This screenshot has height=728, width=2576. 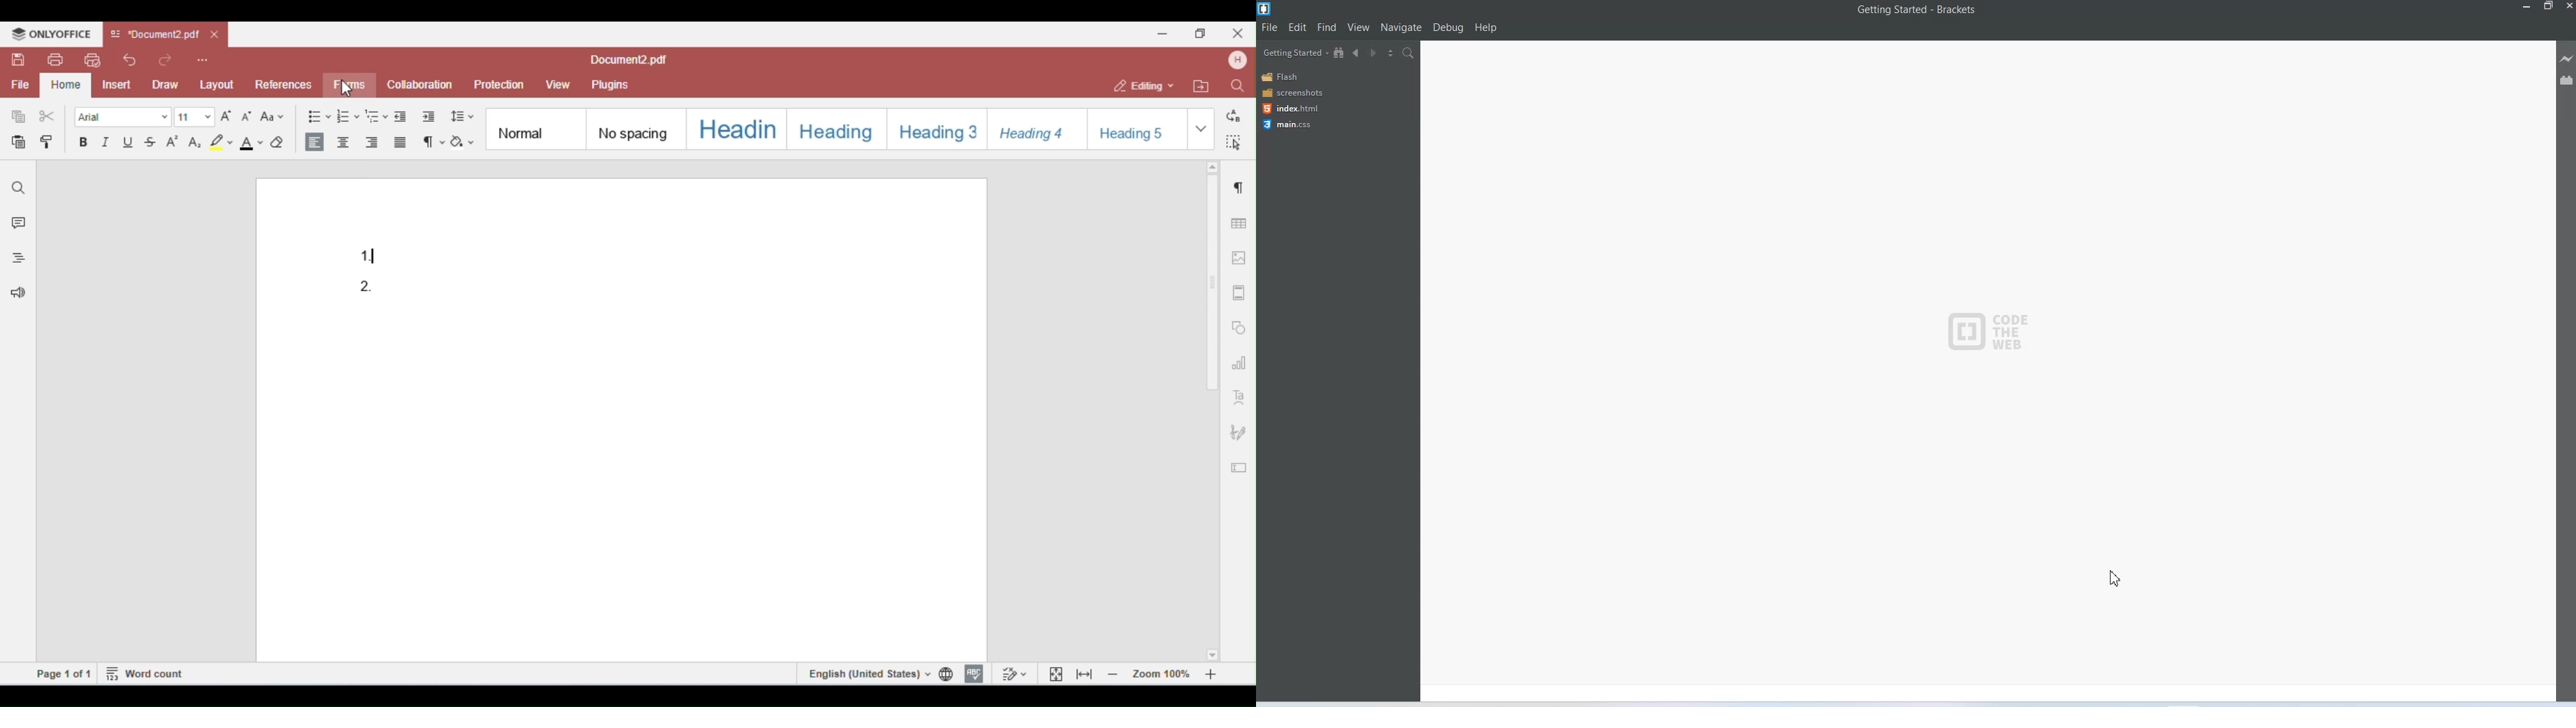 What do you see at coordinates (1409, 54) in the screenshot?
I see `Find in files` at bounding box center [1409, 54].